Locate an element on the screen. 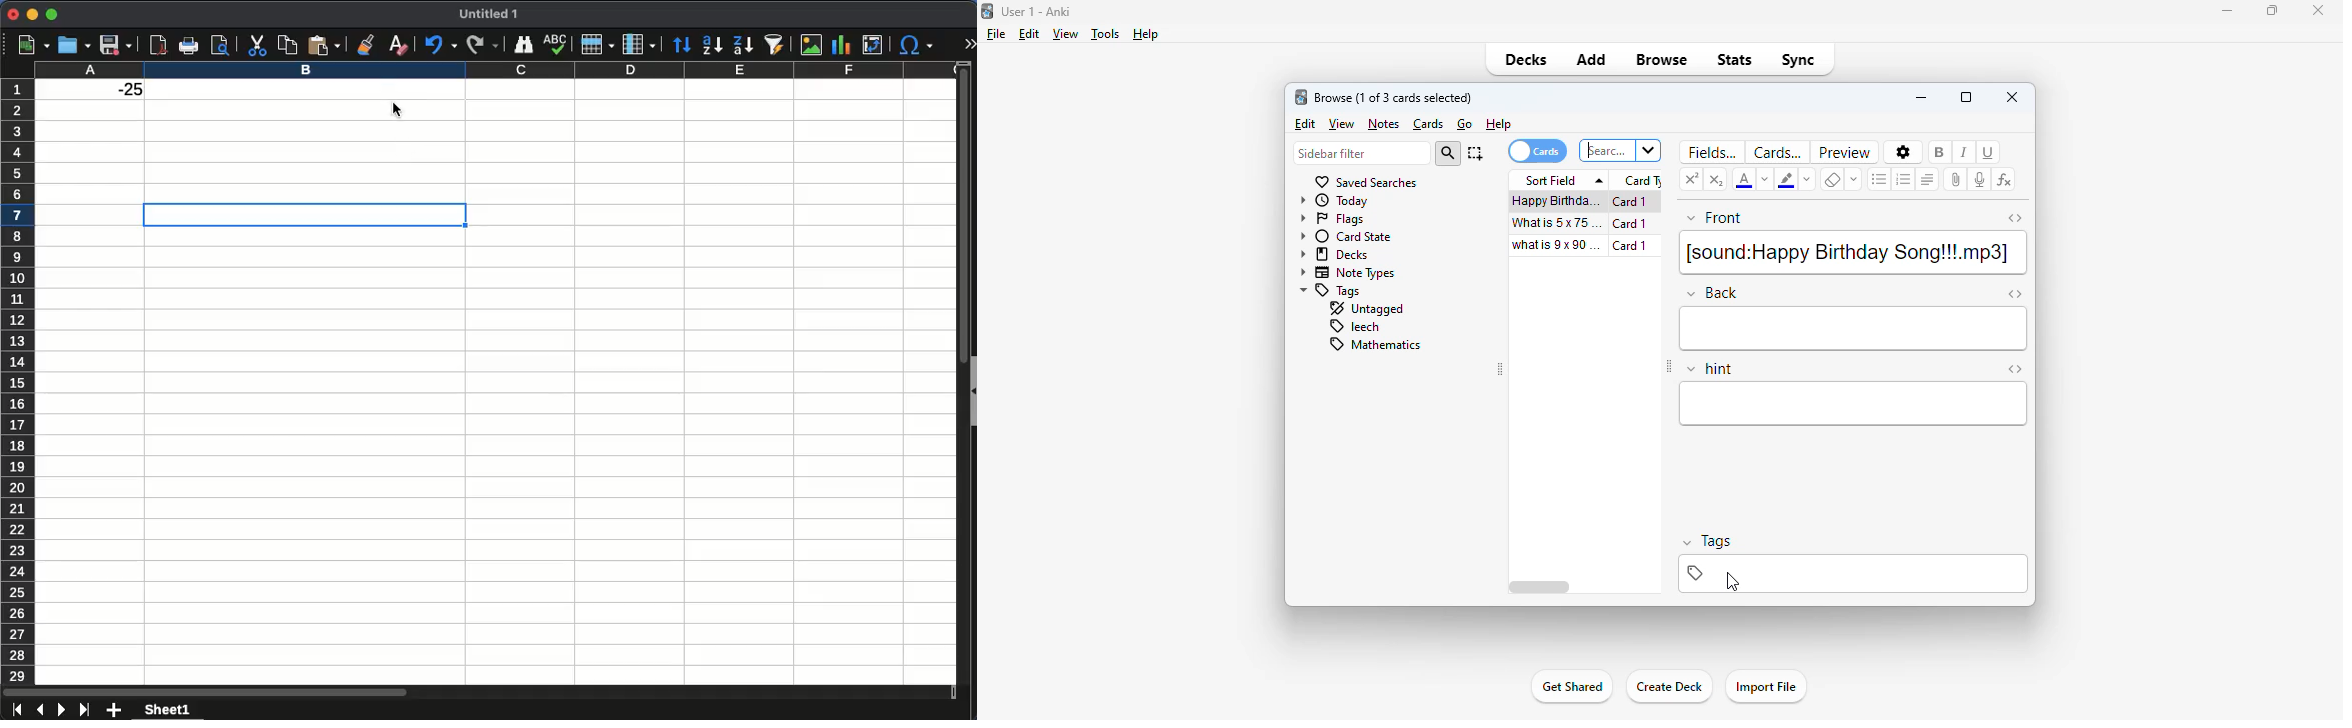 This screenshot has width=2352, height=728. minimize is located at coordinates (2229, 11).